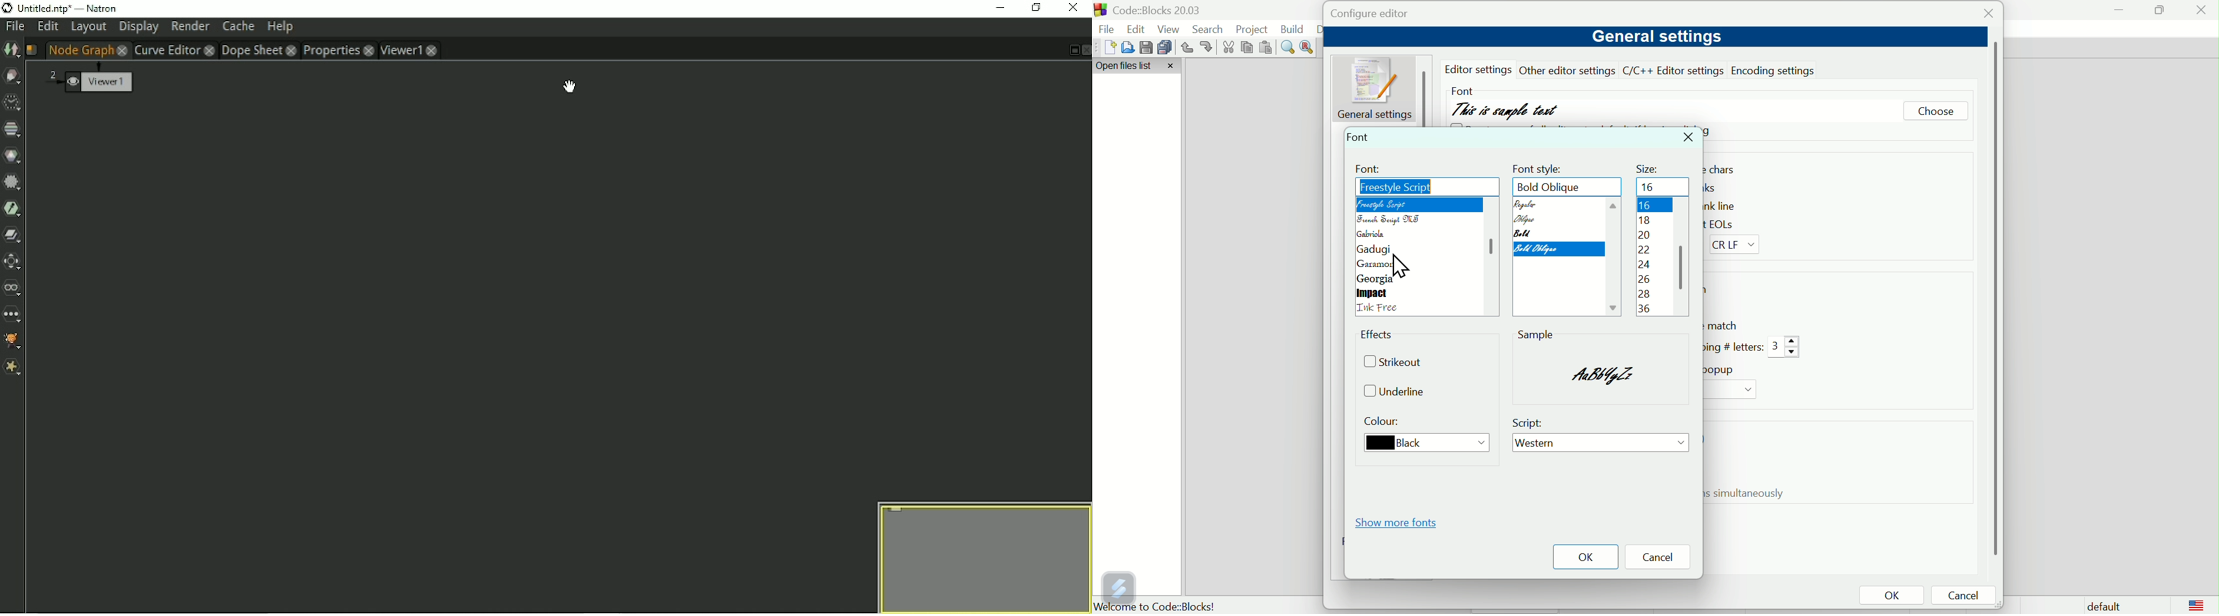 Image resolution: width=2240 pixels, height=616 pixels. Describe the element at coordinates (1683, 268) in the screenshot. I see `scroll bar` at that location.